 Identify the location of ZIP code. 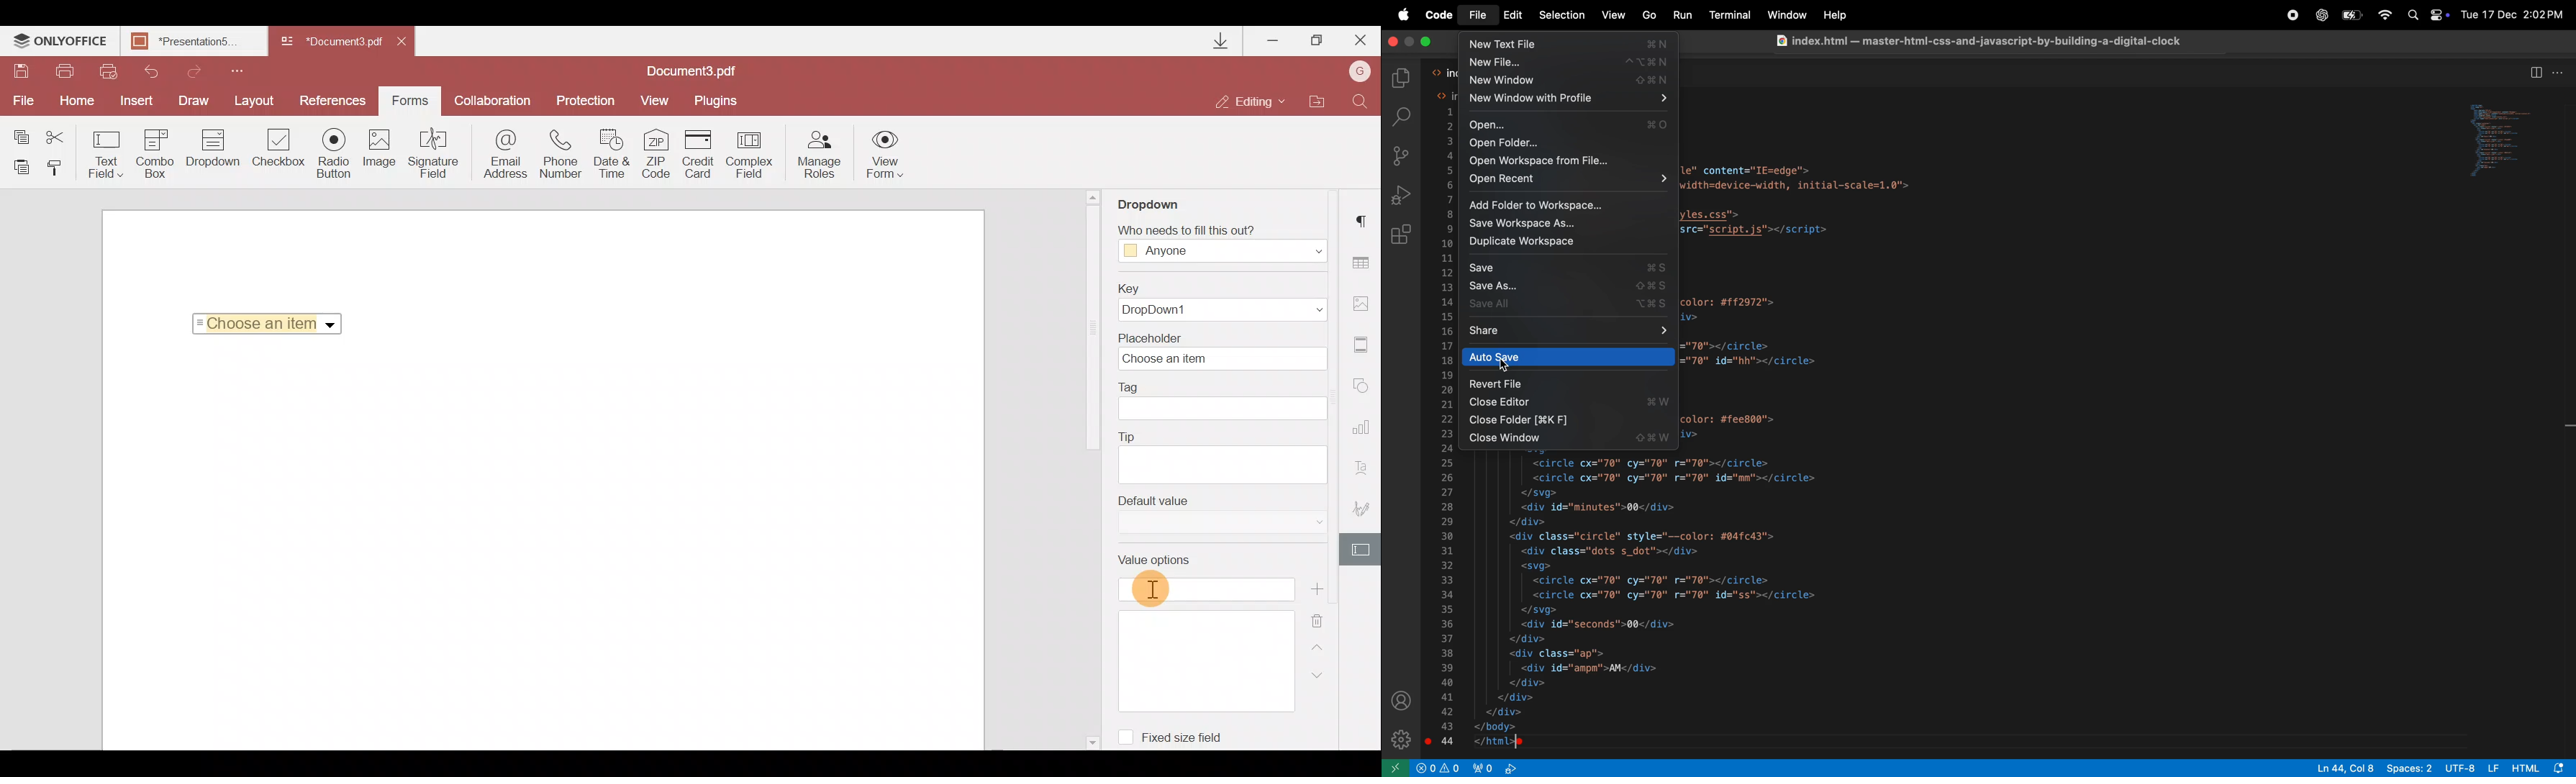
(661, 156).